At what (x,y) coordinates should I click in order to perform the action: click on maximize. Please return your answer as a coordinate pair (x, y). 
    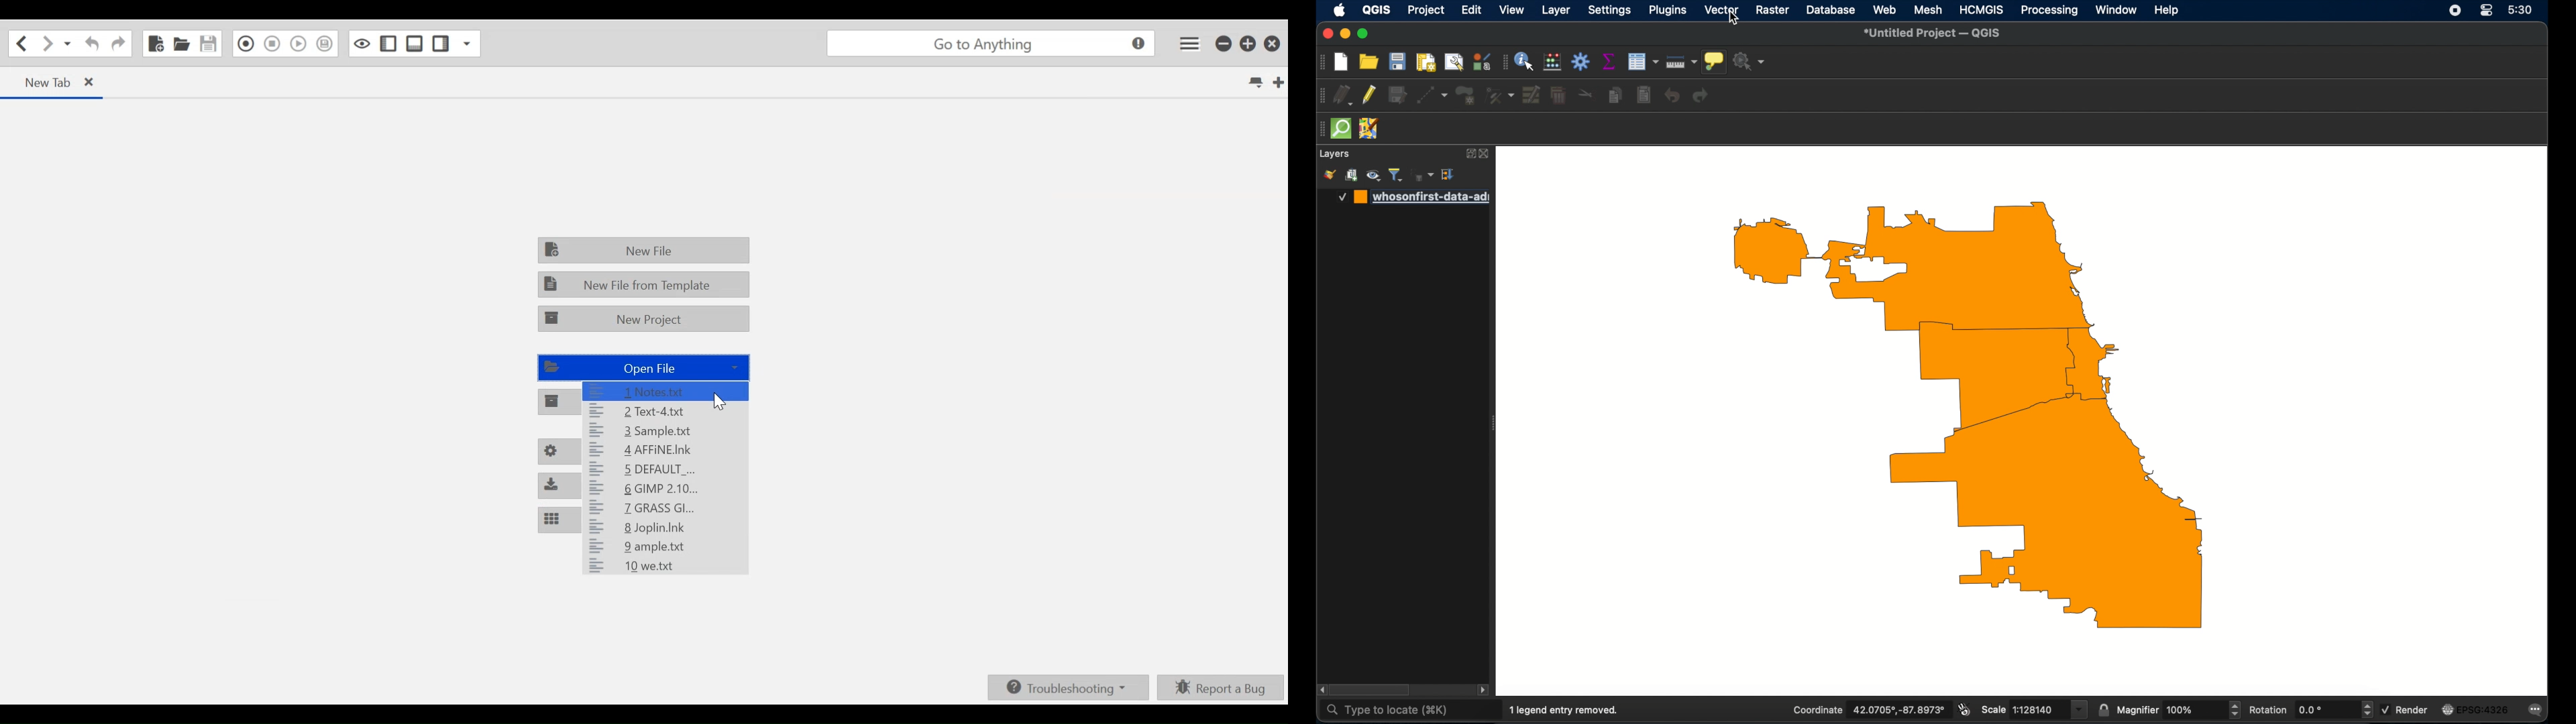
    Looking at the image, I should click on (1364, 34).